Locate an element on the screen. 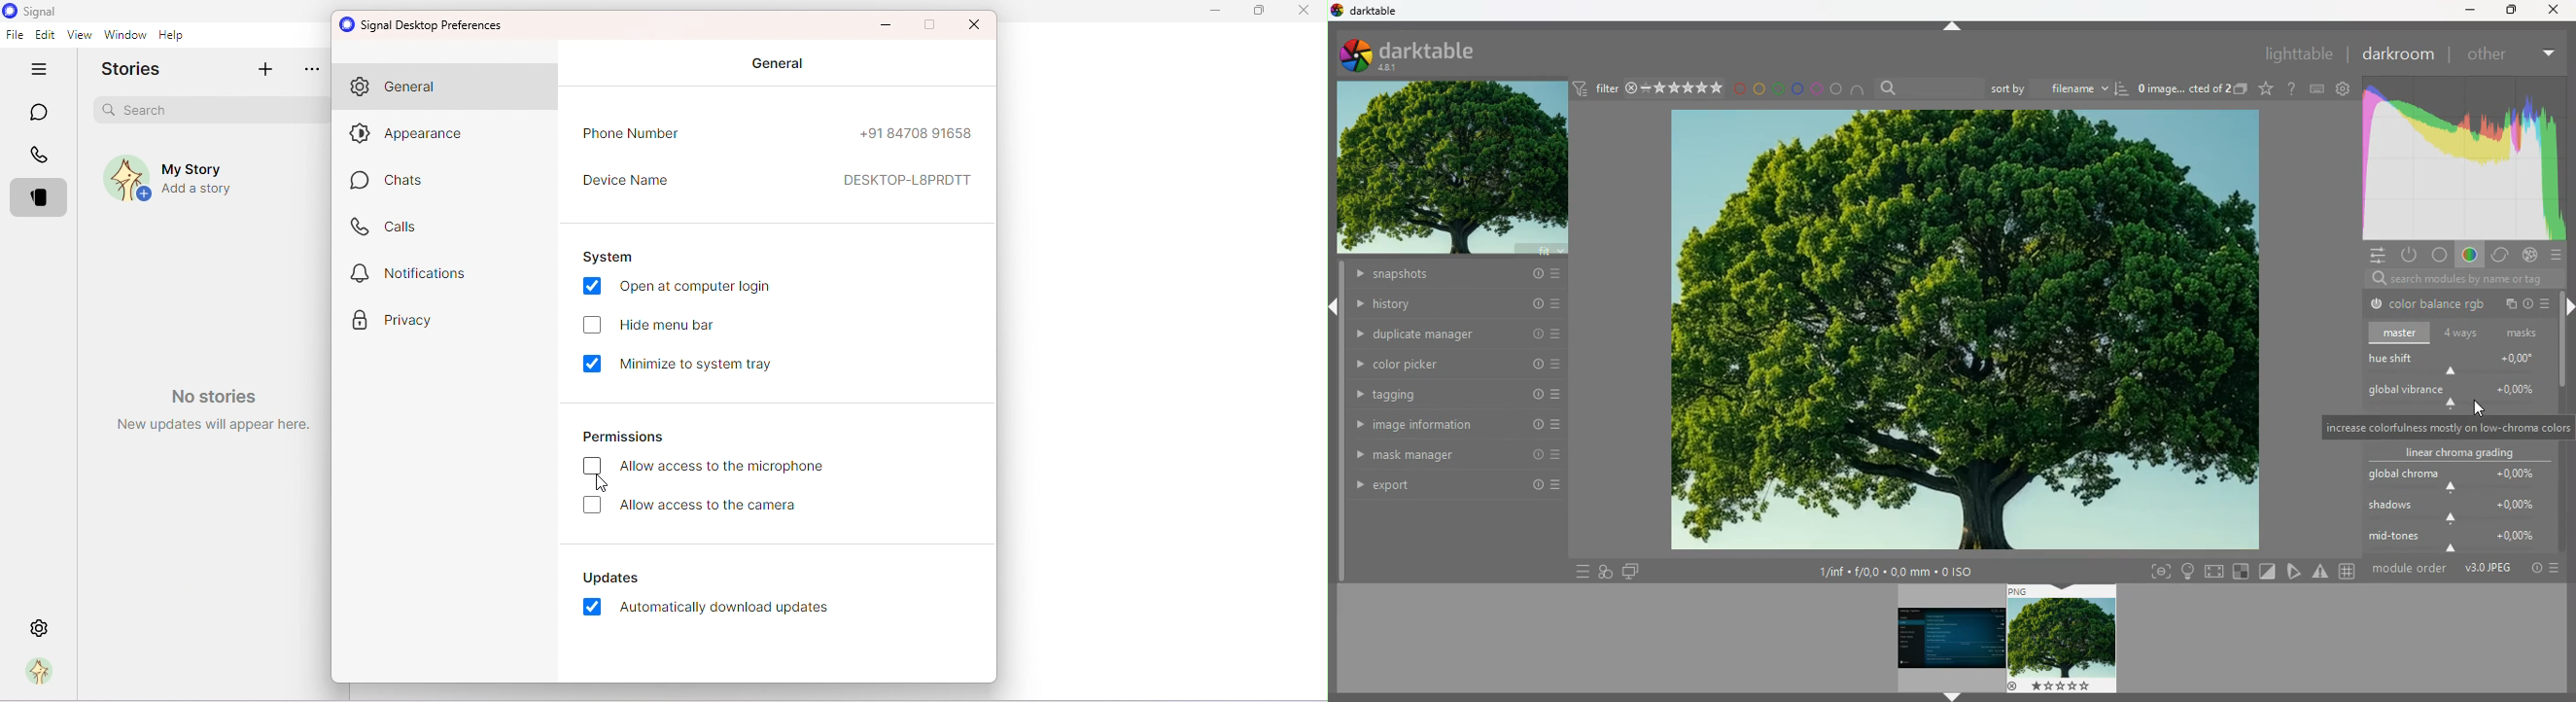  copy is located at coordinates (2511, 304).